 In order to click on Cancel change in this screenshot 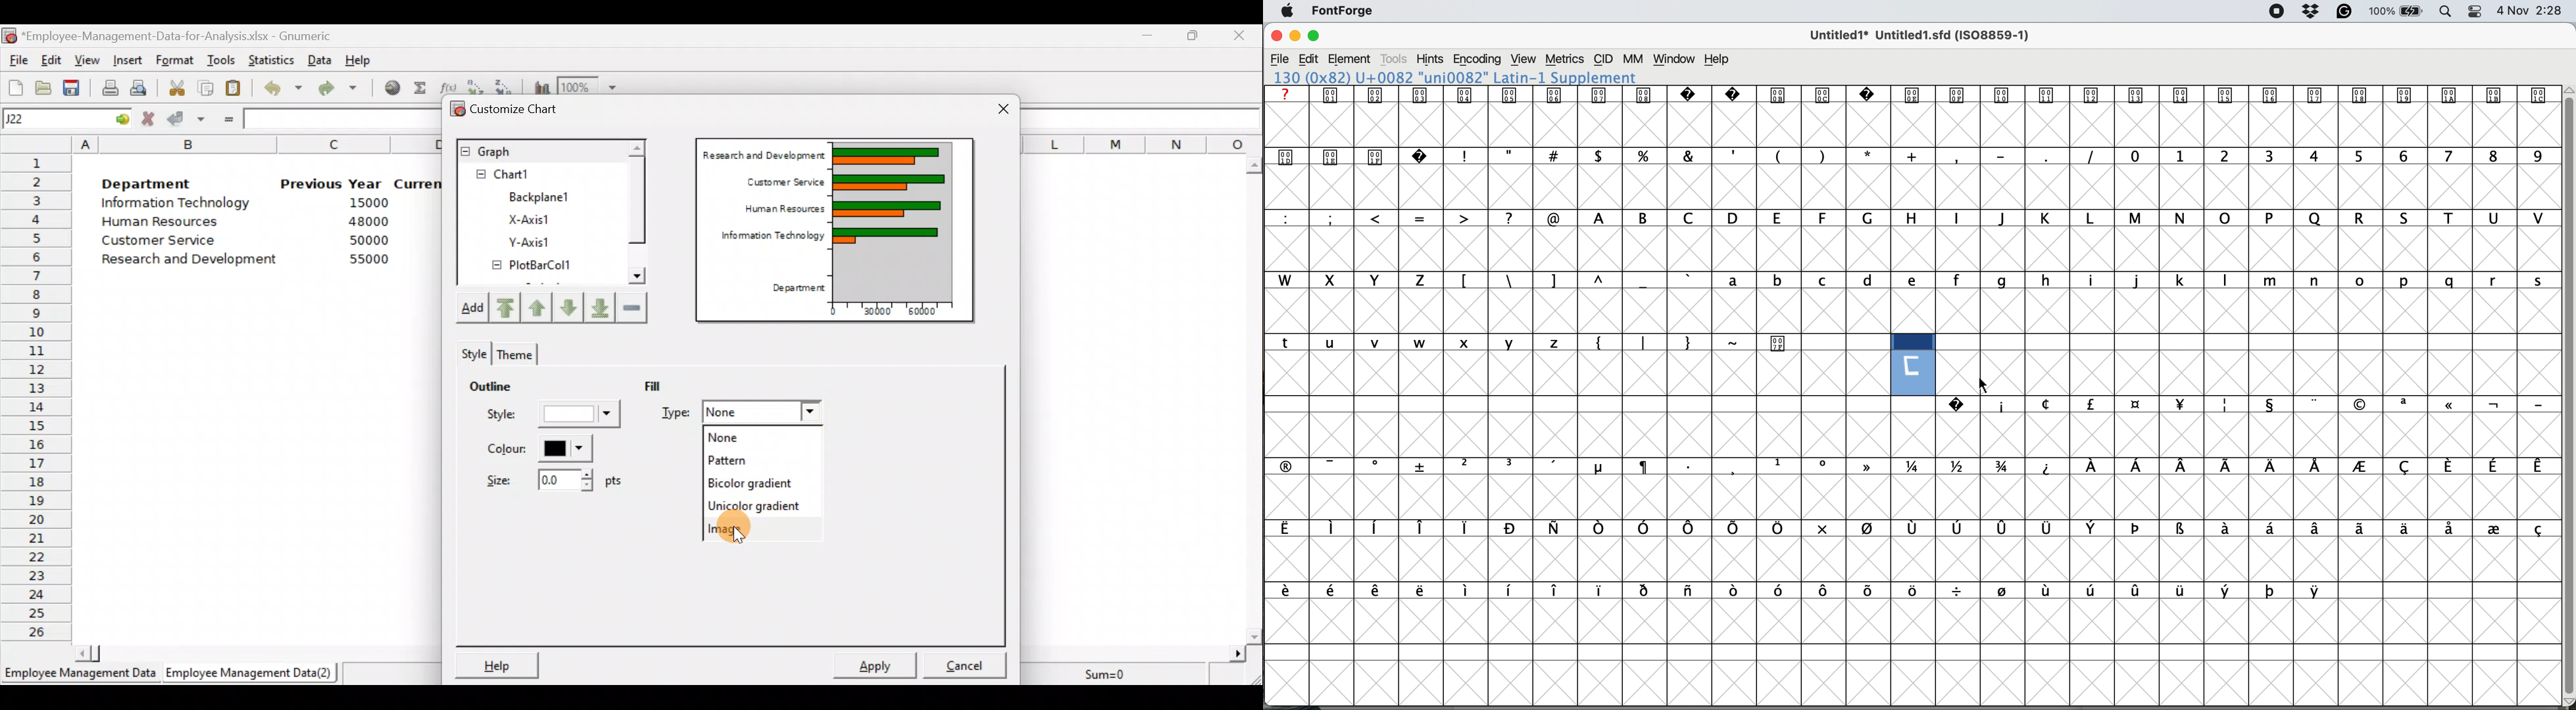, I will do `click(149, 119)`.